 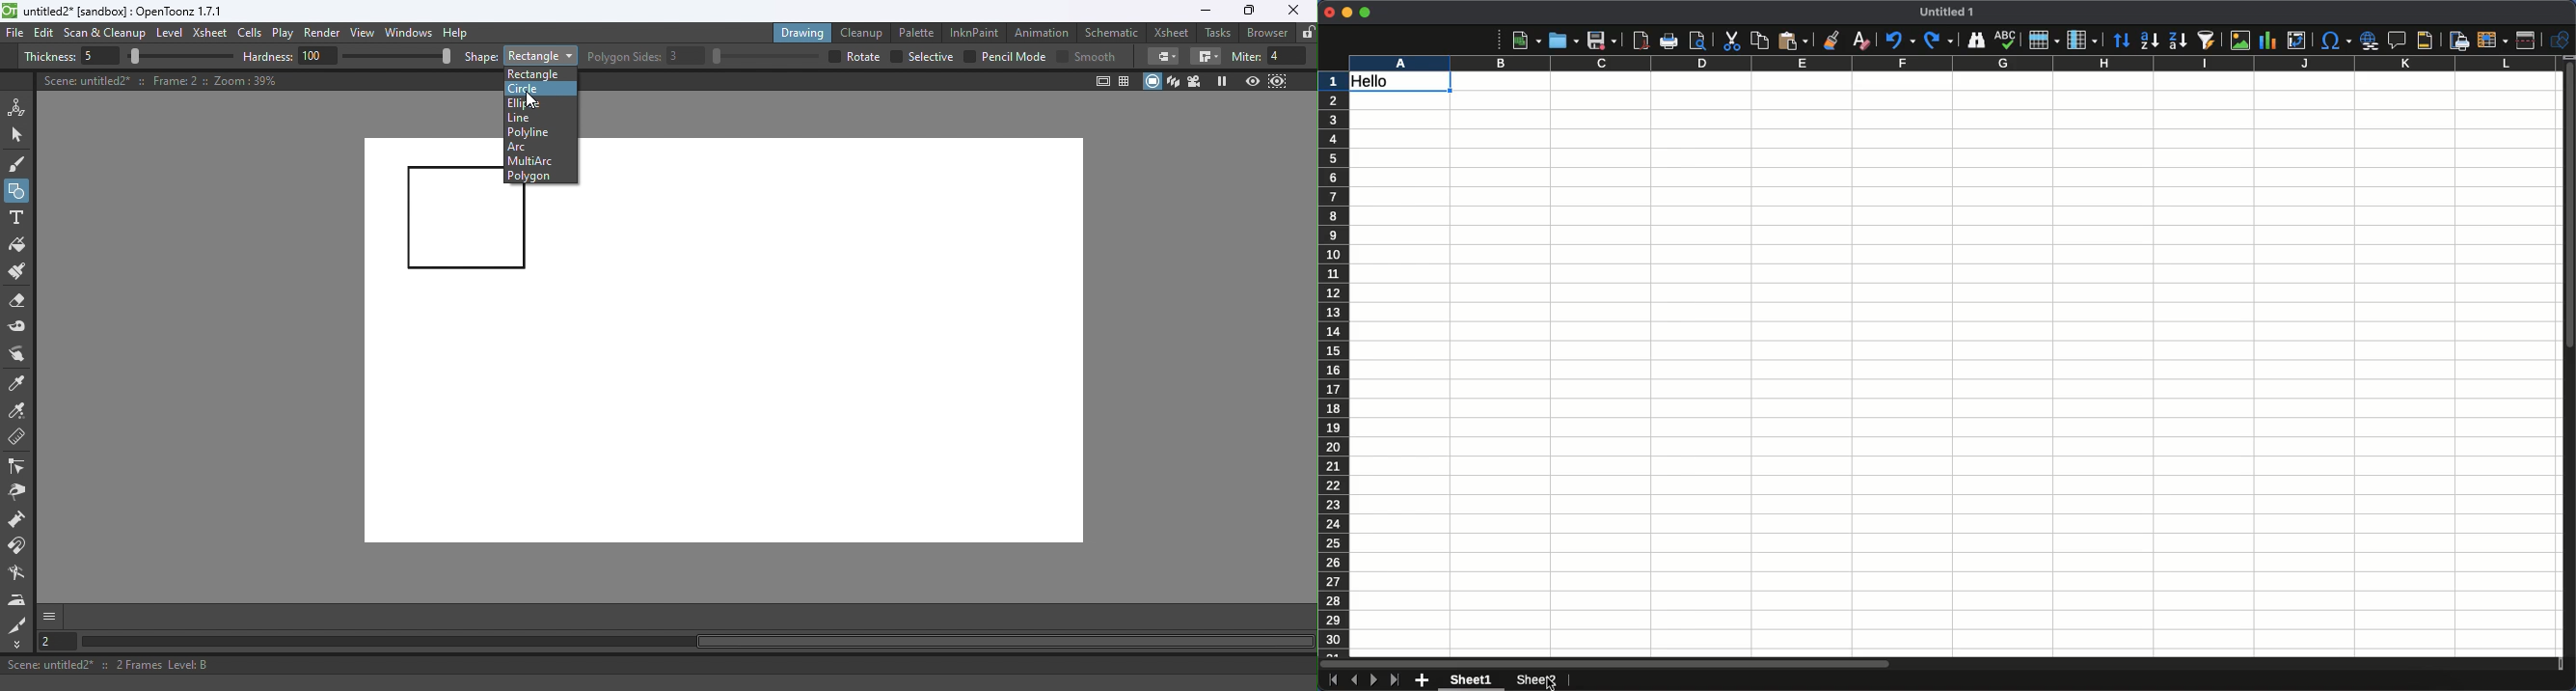 What do you see at coordinates (286, 34) in the screenshot?
I see `Play` at bounding box center [286, 34].